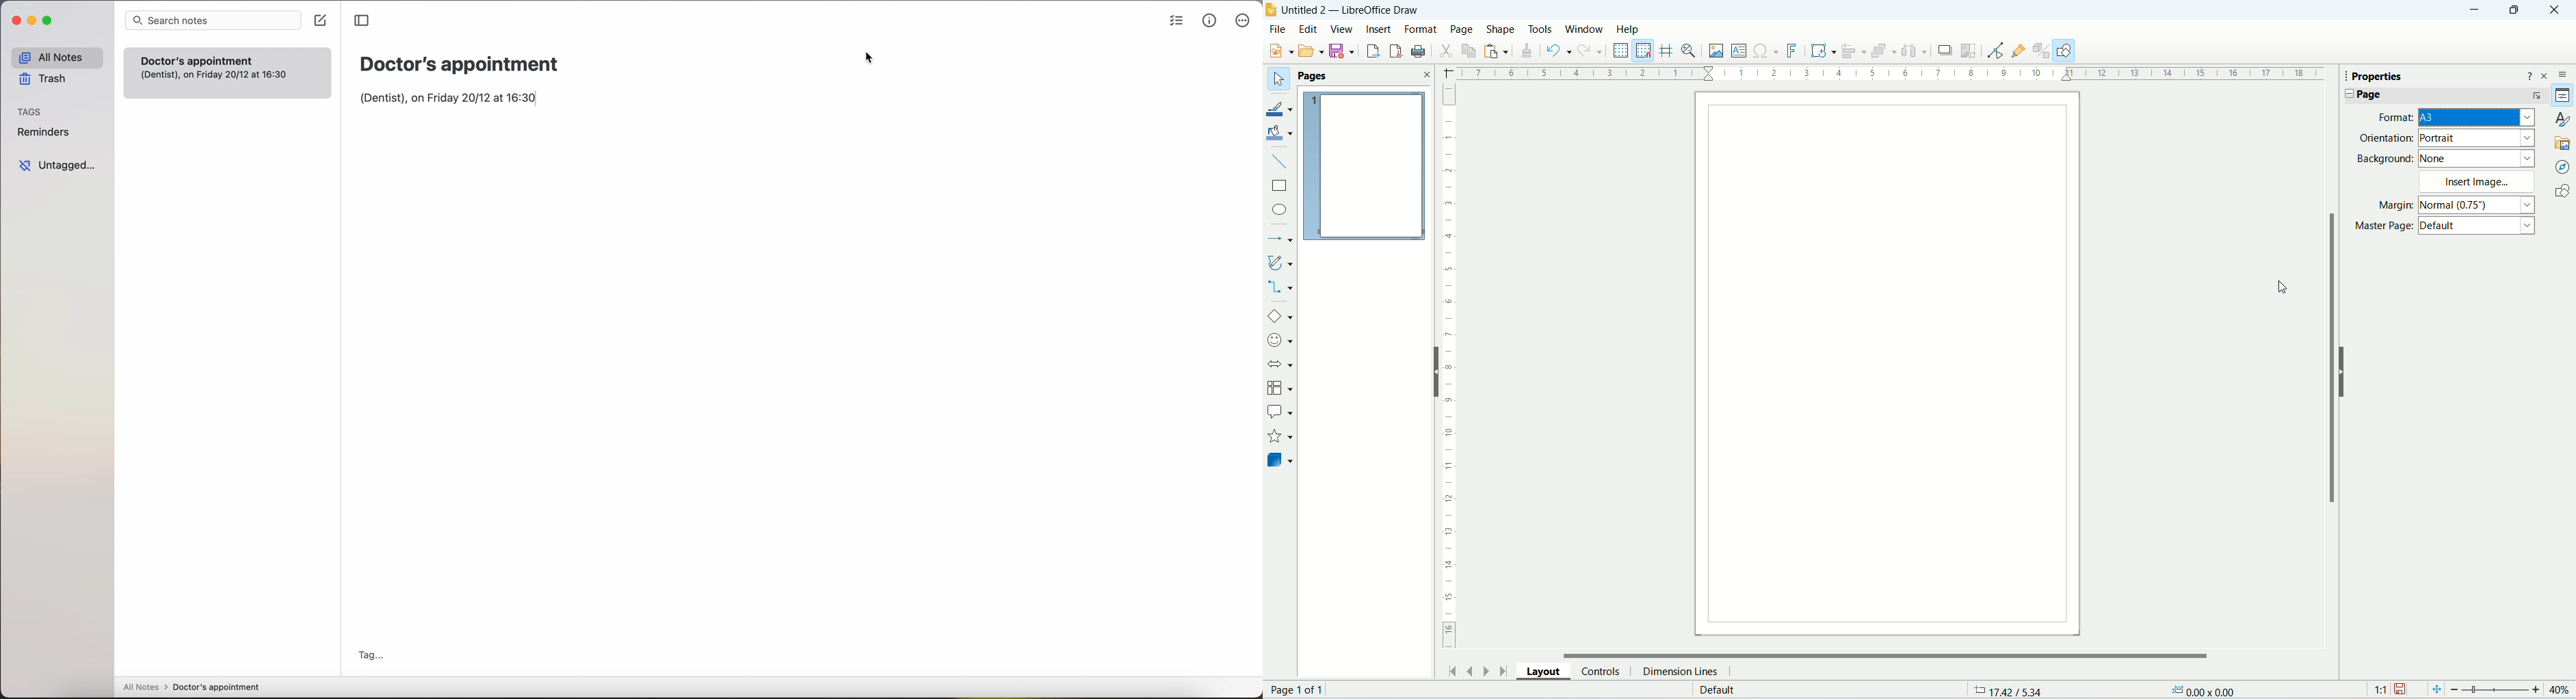 This screenshot has width=2576, height=700. I want to click on format, so click(2454, 118).